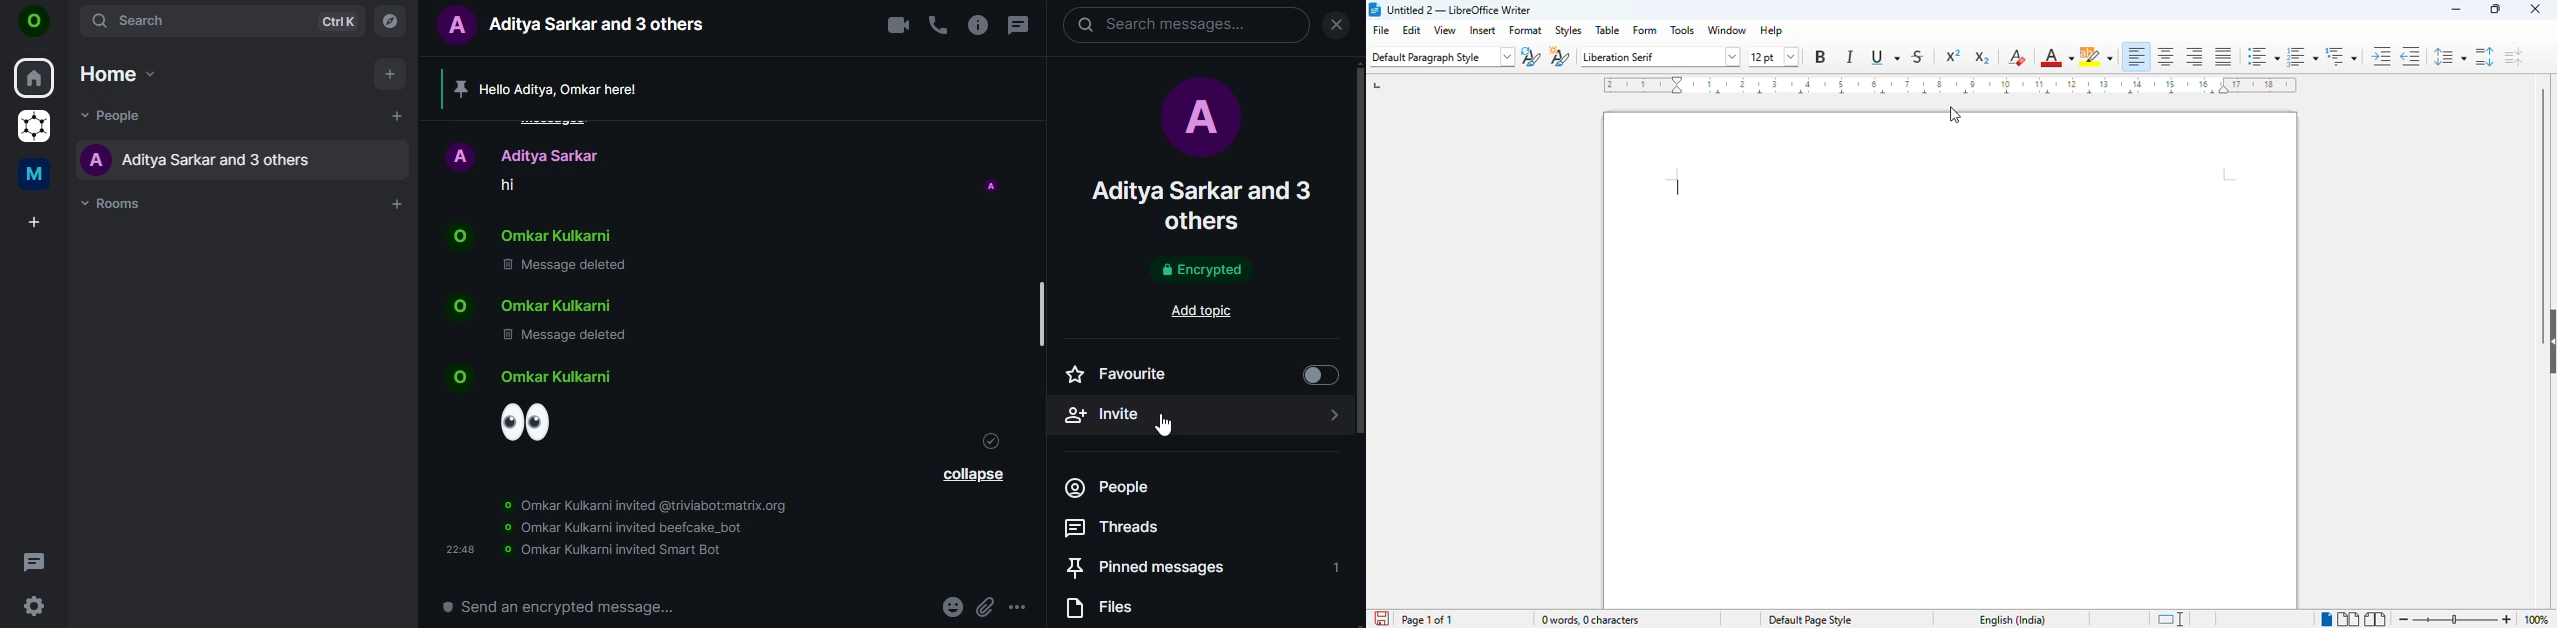 This screenshot has width=2576, height=644. I want to click on close, so click(2535, 9).